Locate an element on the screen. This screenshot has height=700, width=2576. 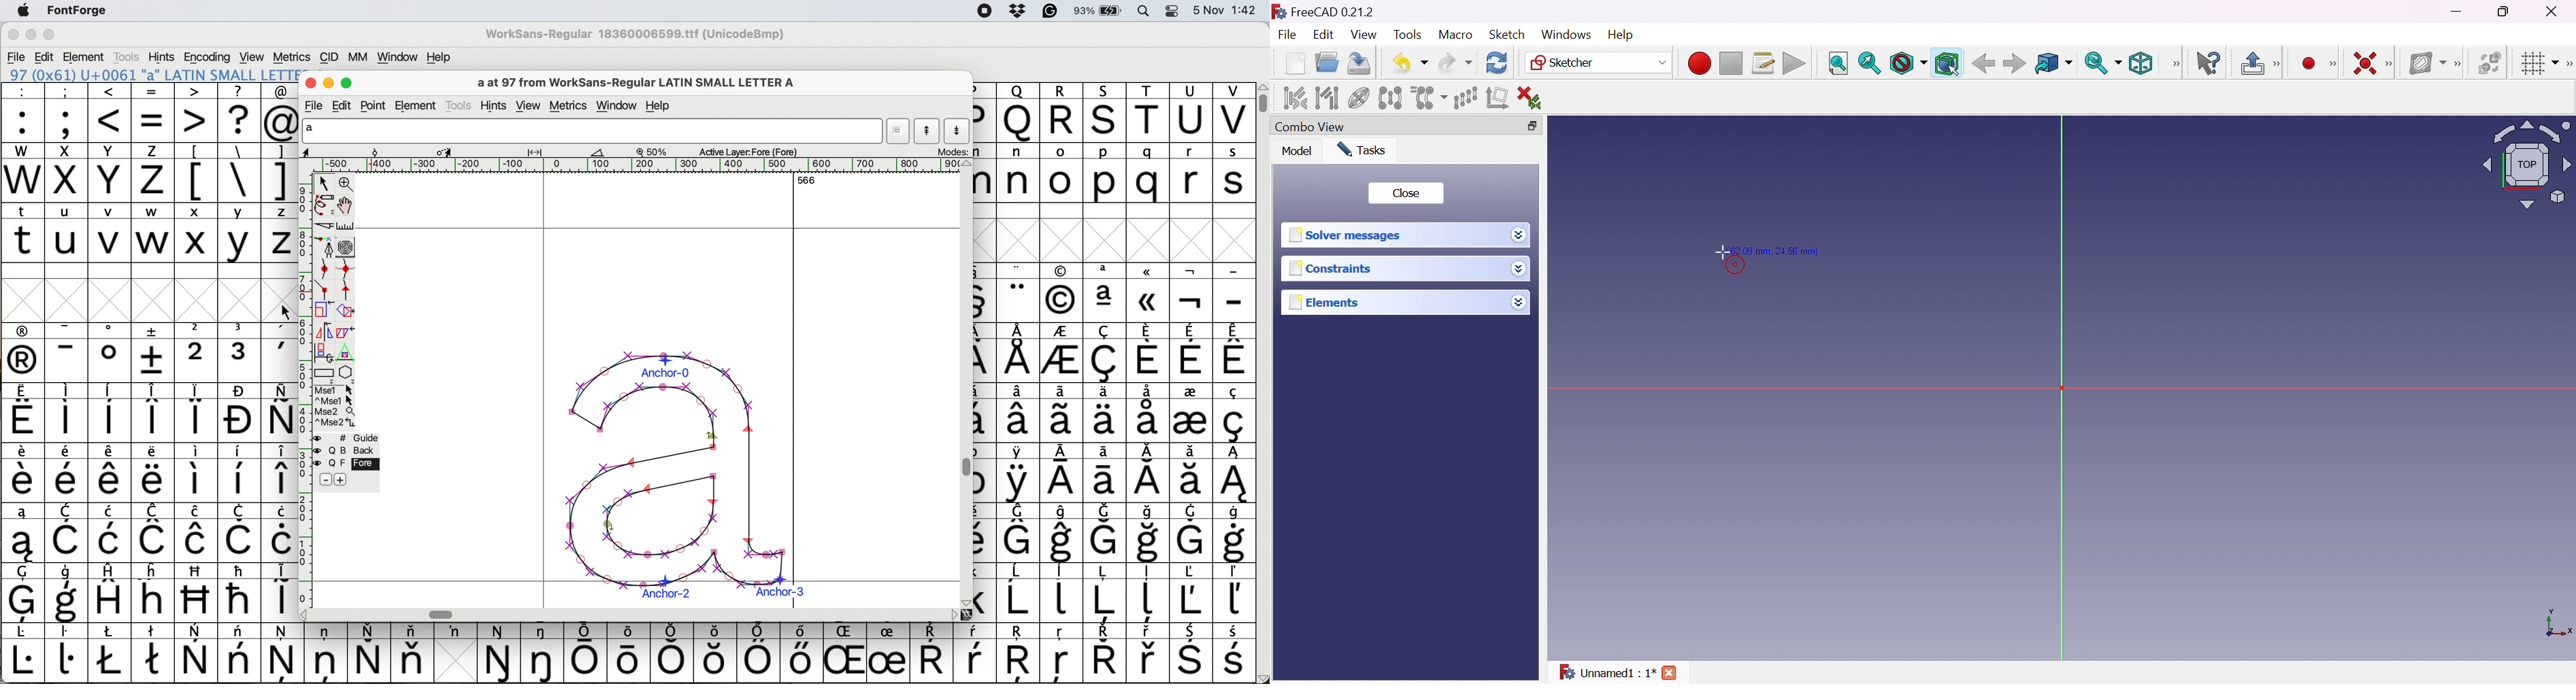
spotlight search is located at coordinates (1149, 10).